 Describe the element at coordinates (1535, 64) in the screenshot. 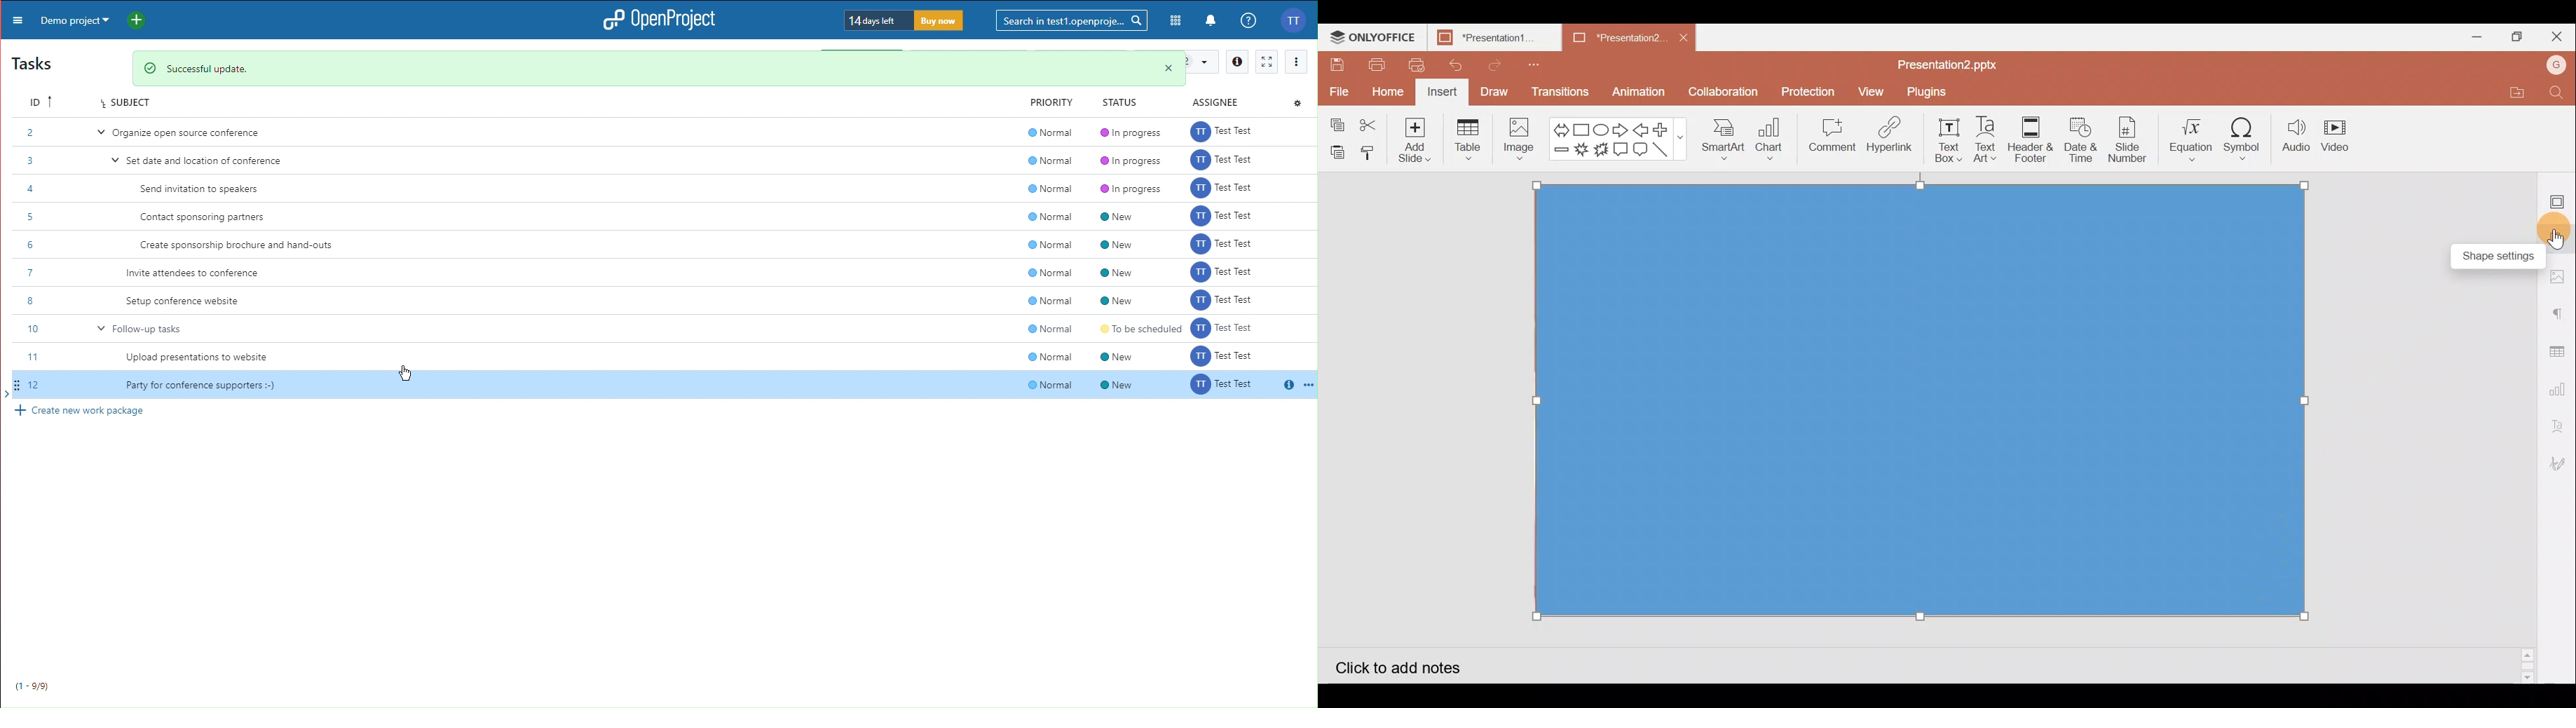

I see `Customize quick access toolbar` at that location.